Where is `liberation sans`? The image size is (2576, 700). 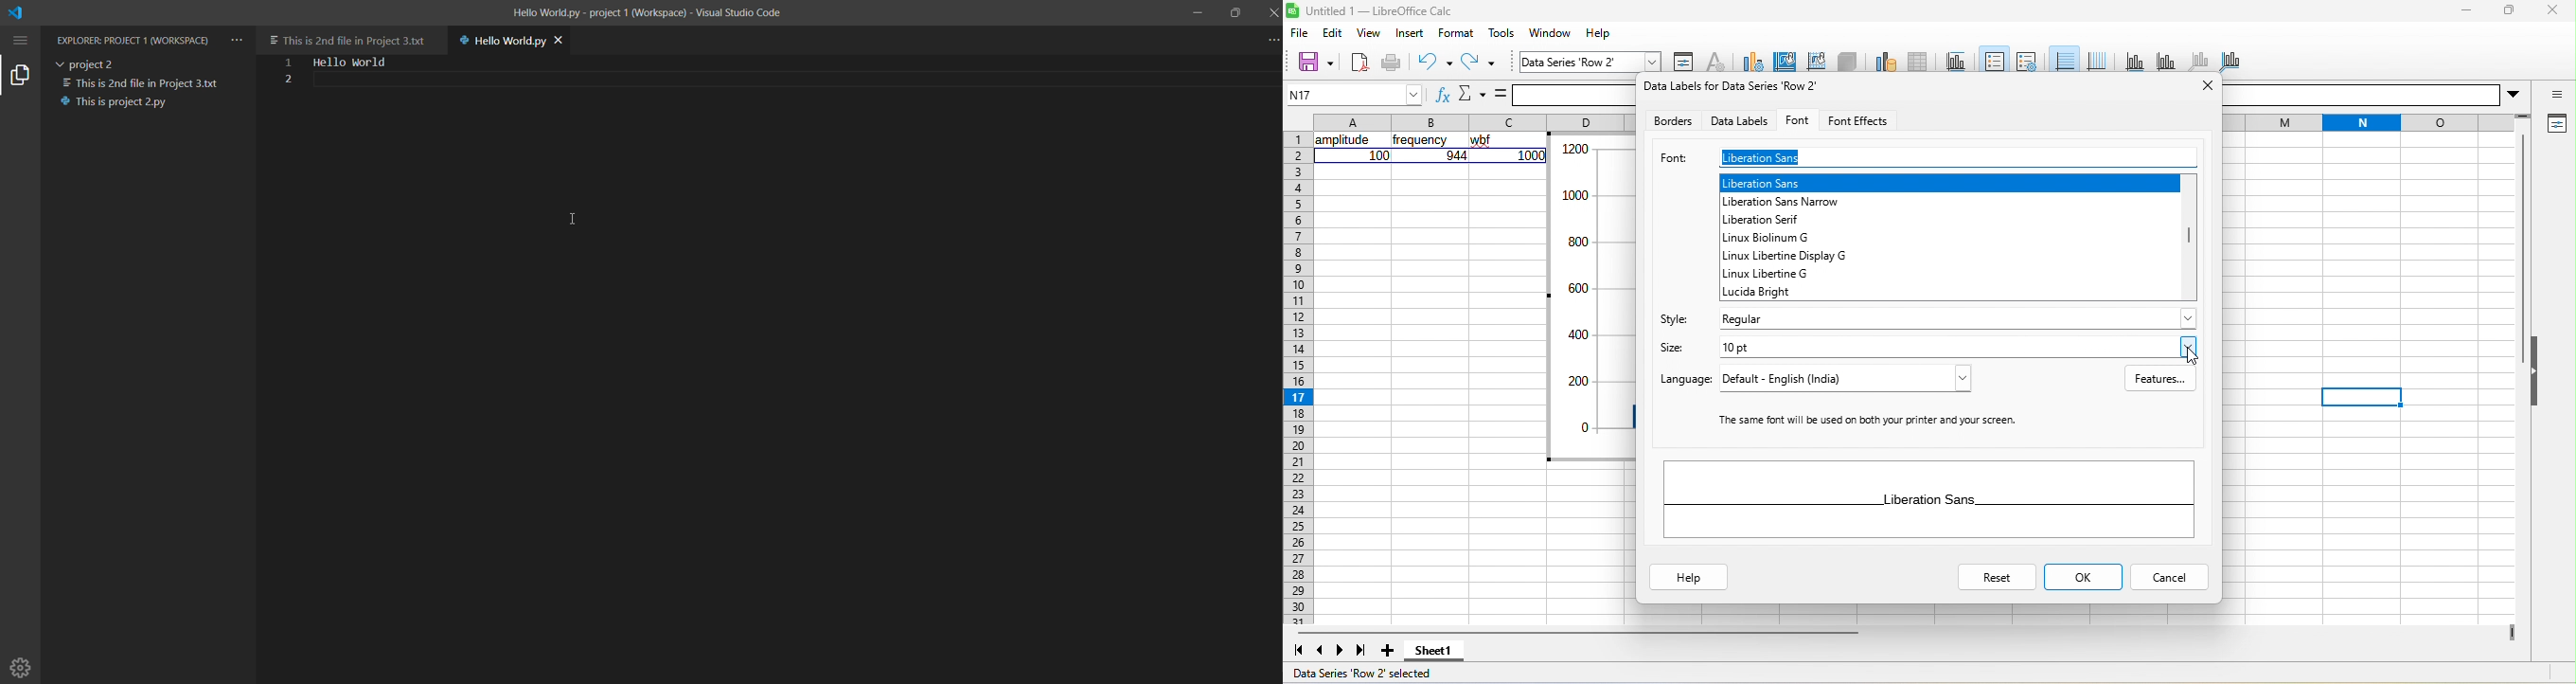 liberation sans is located at coordinates (1932, 500).